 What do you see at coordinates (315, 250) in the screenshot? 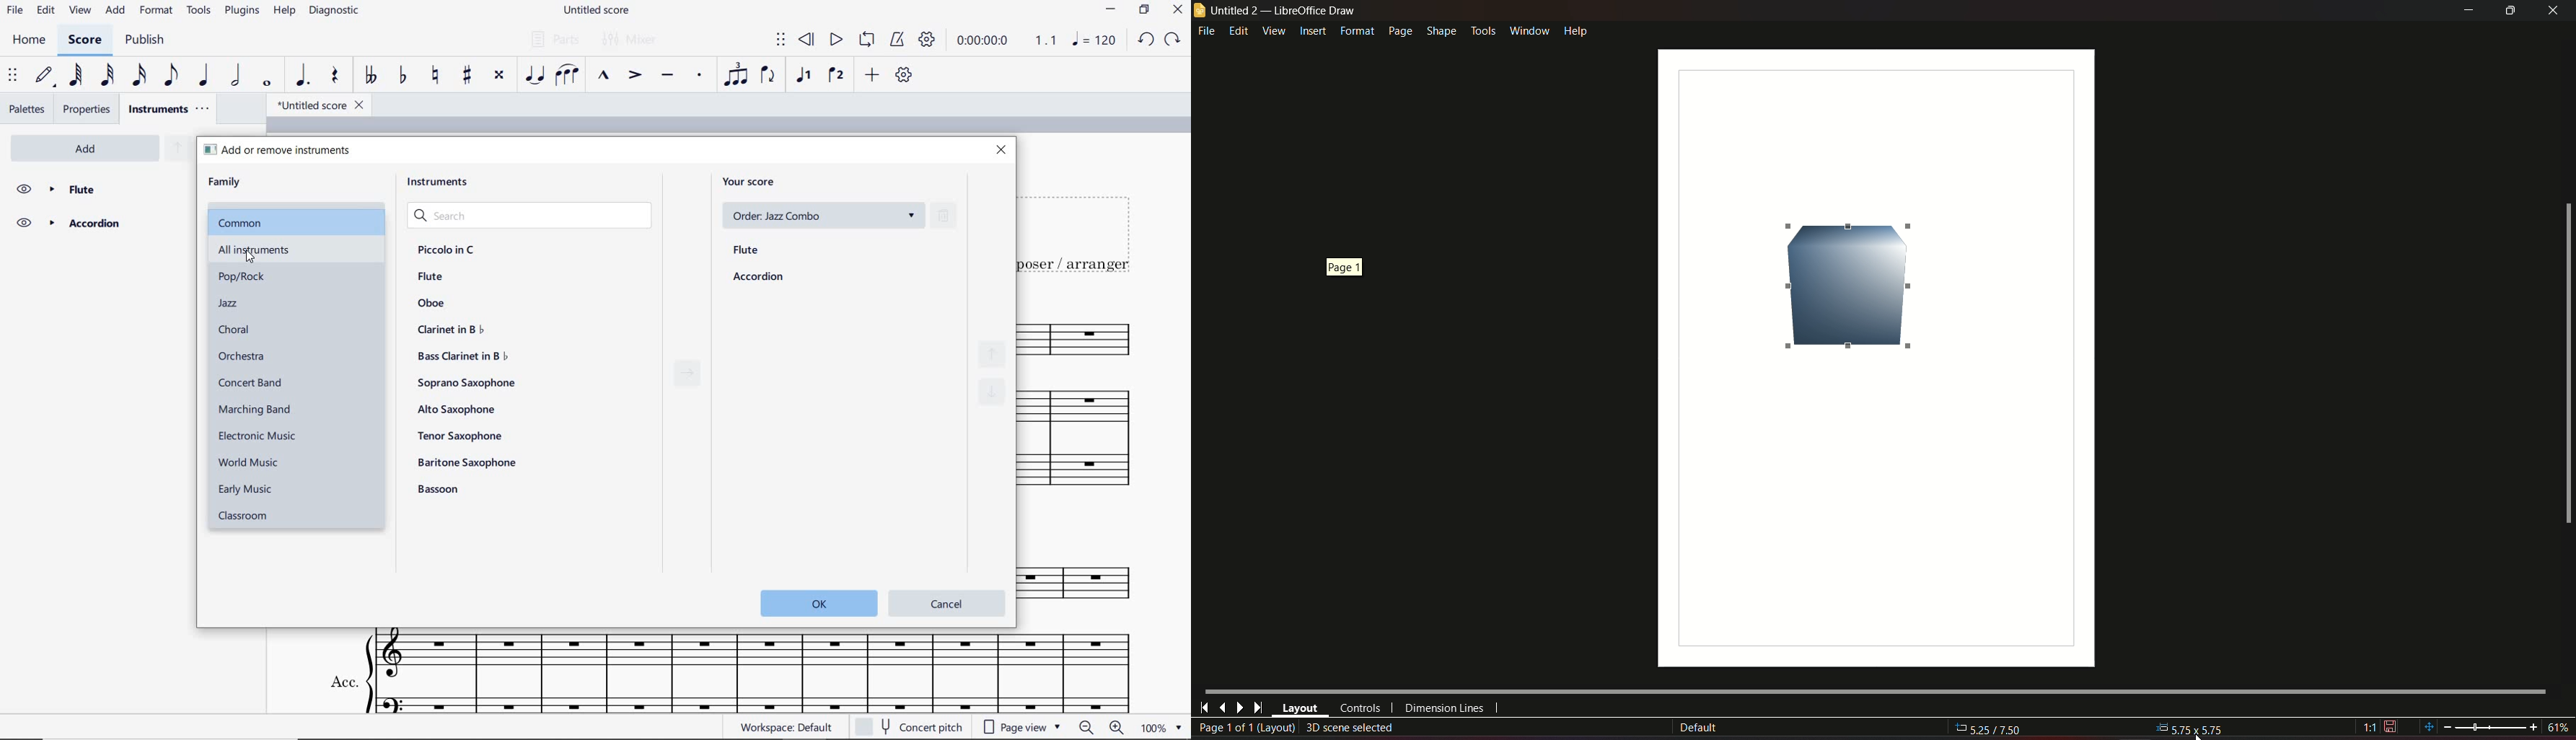
I see `all instruments` at bounding box center [315, 250].